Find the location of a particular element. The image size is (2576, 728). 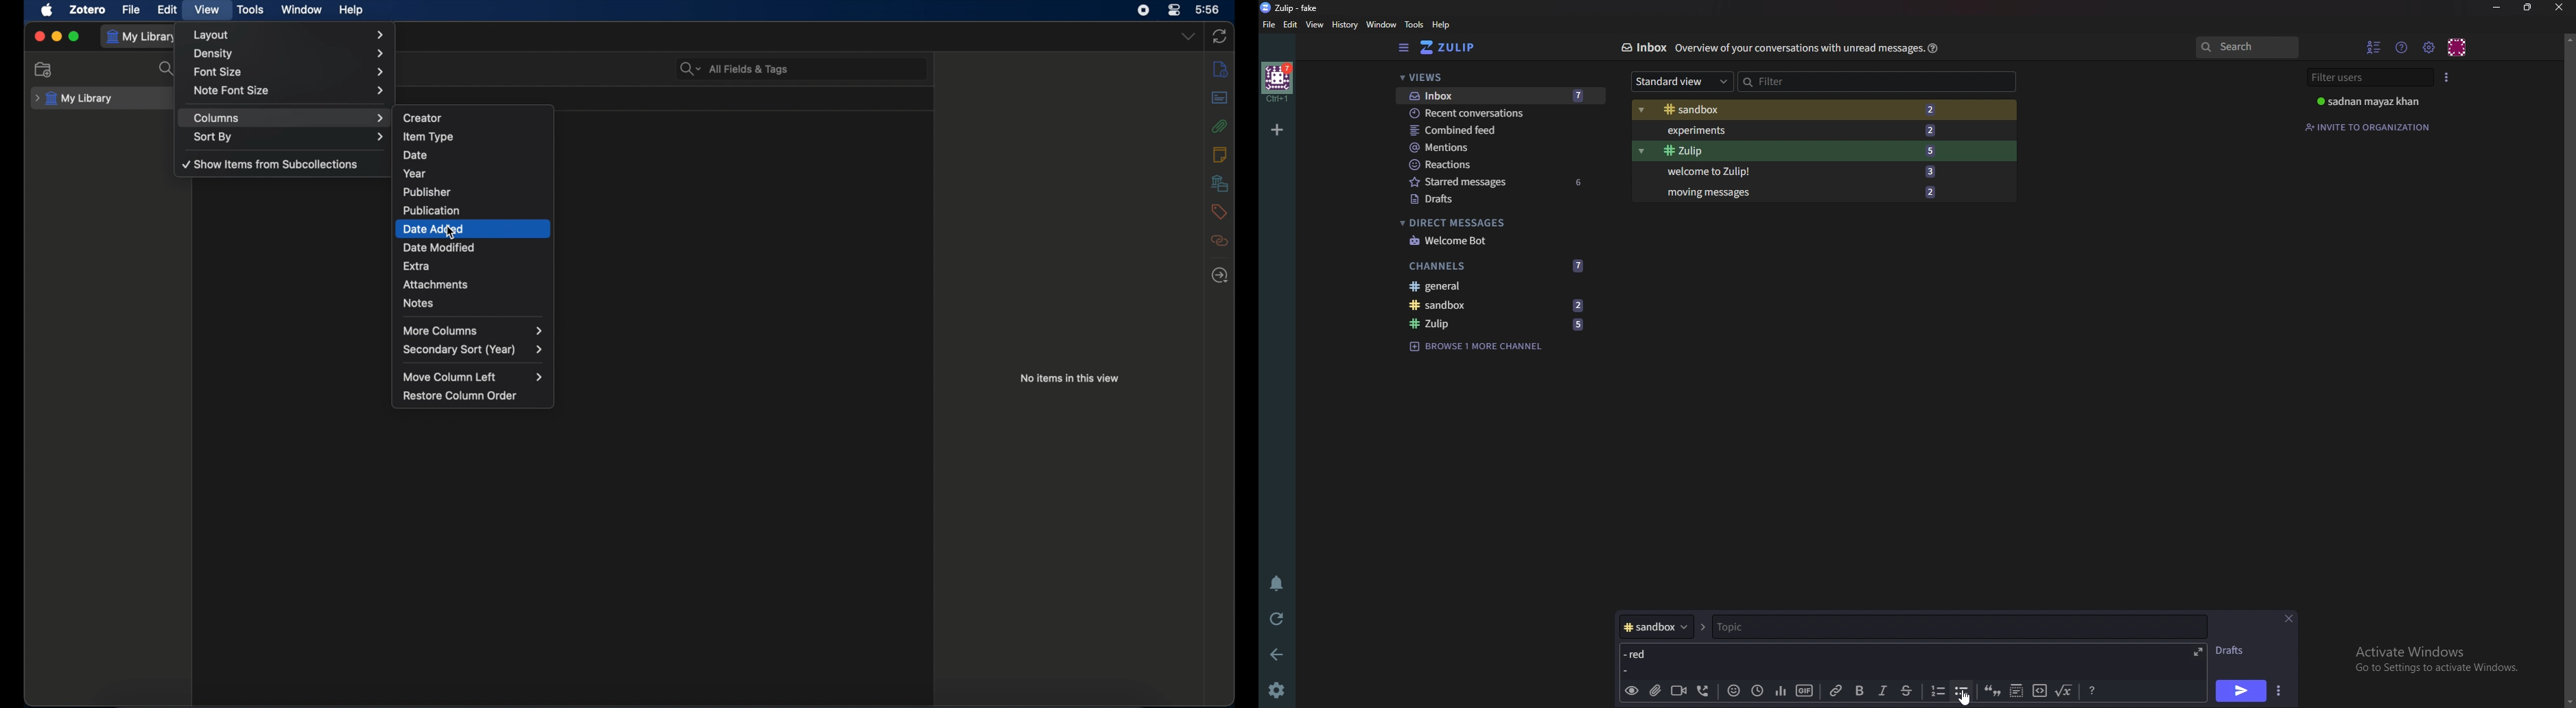

Reactions is located at coordinates (1499, 165).